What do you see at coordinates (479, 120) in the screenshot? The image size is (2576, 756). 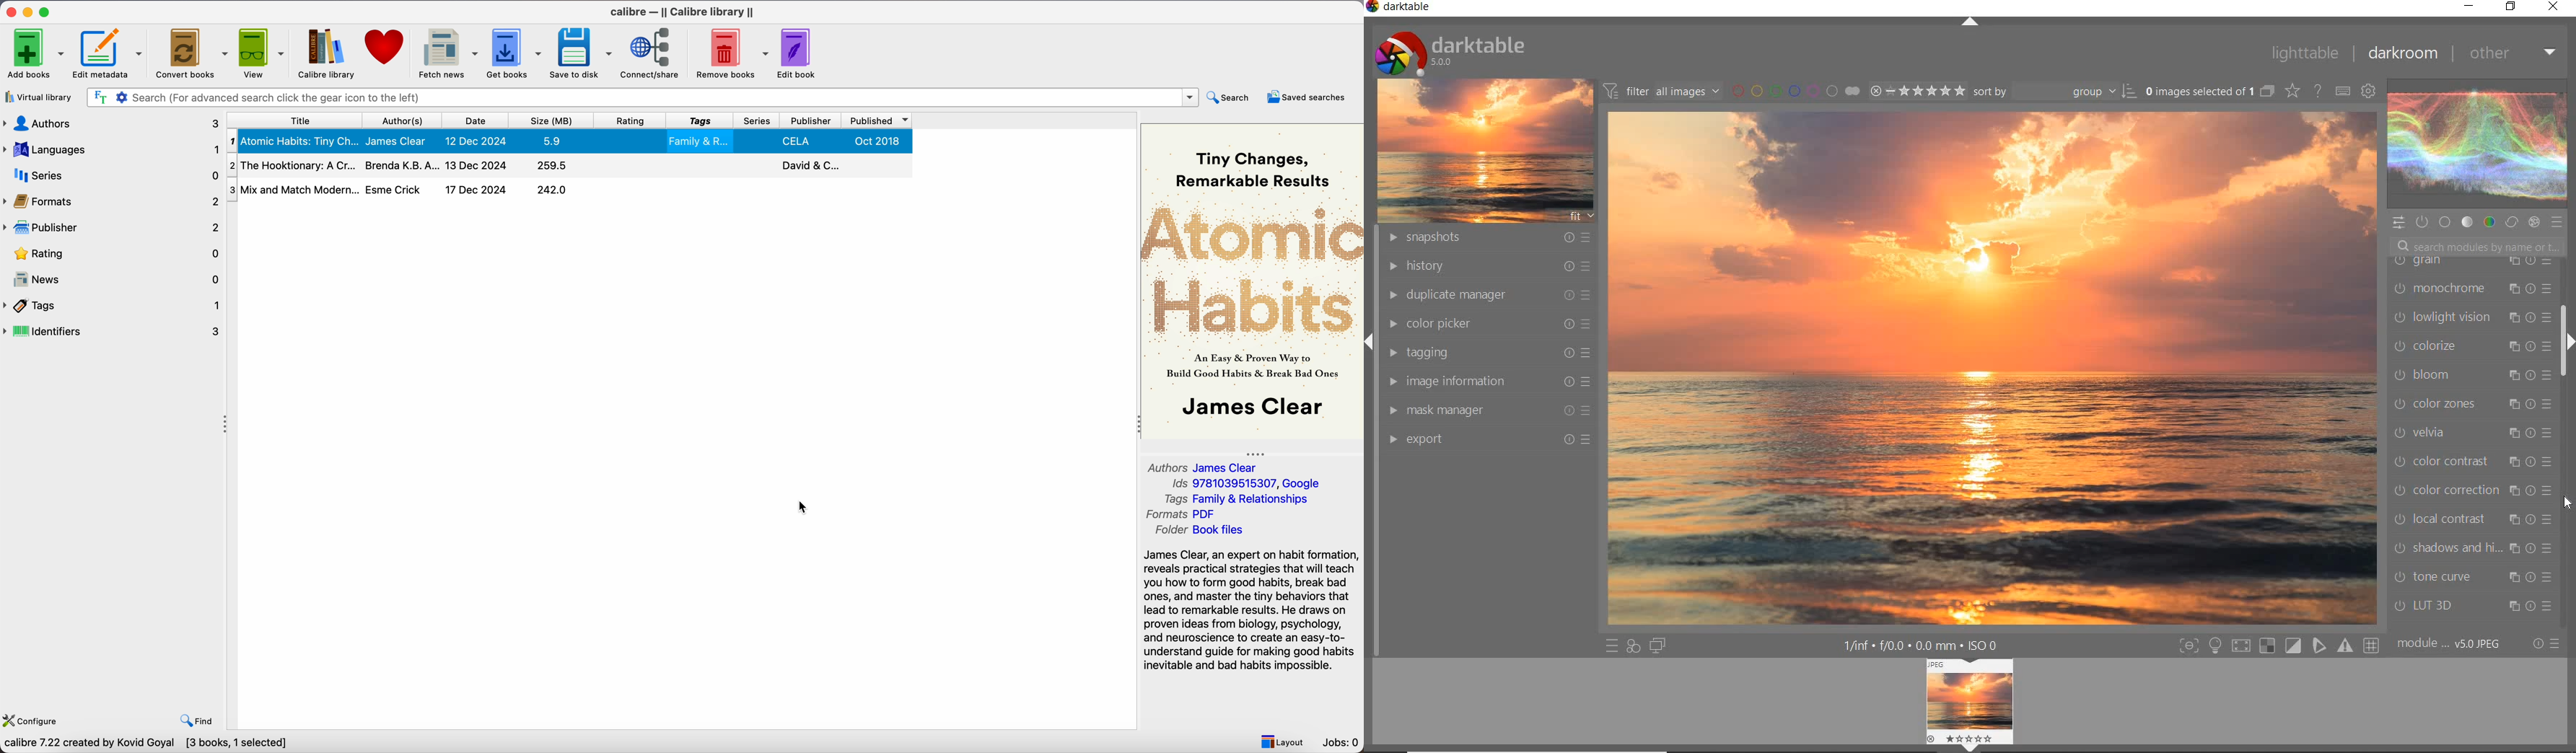 I see `date` at bounding box center [479, 120].